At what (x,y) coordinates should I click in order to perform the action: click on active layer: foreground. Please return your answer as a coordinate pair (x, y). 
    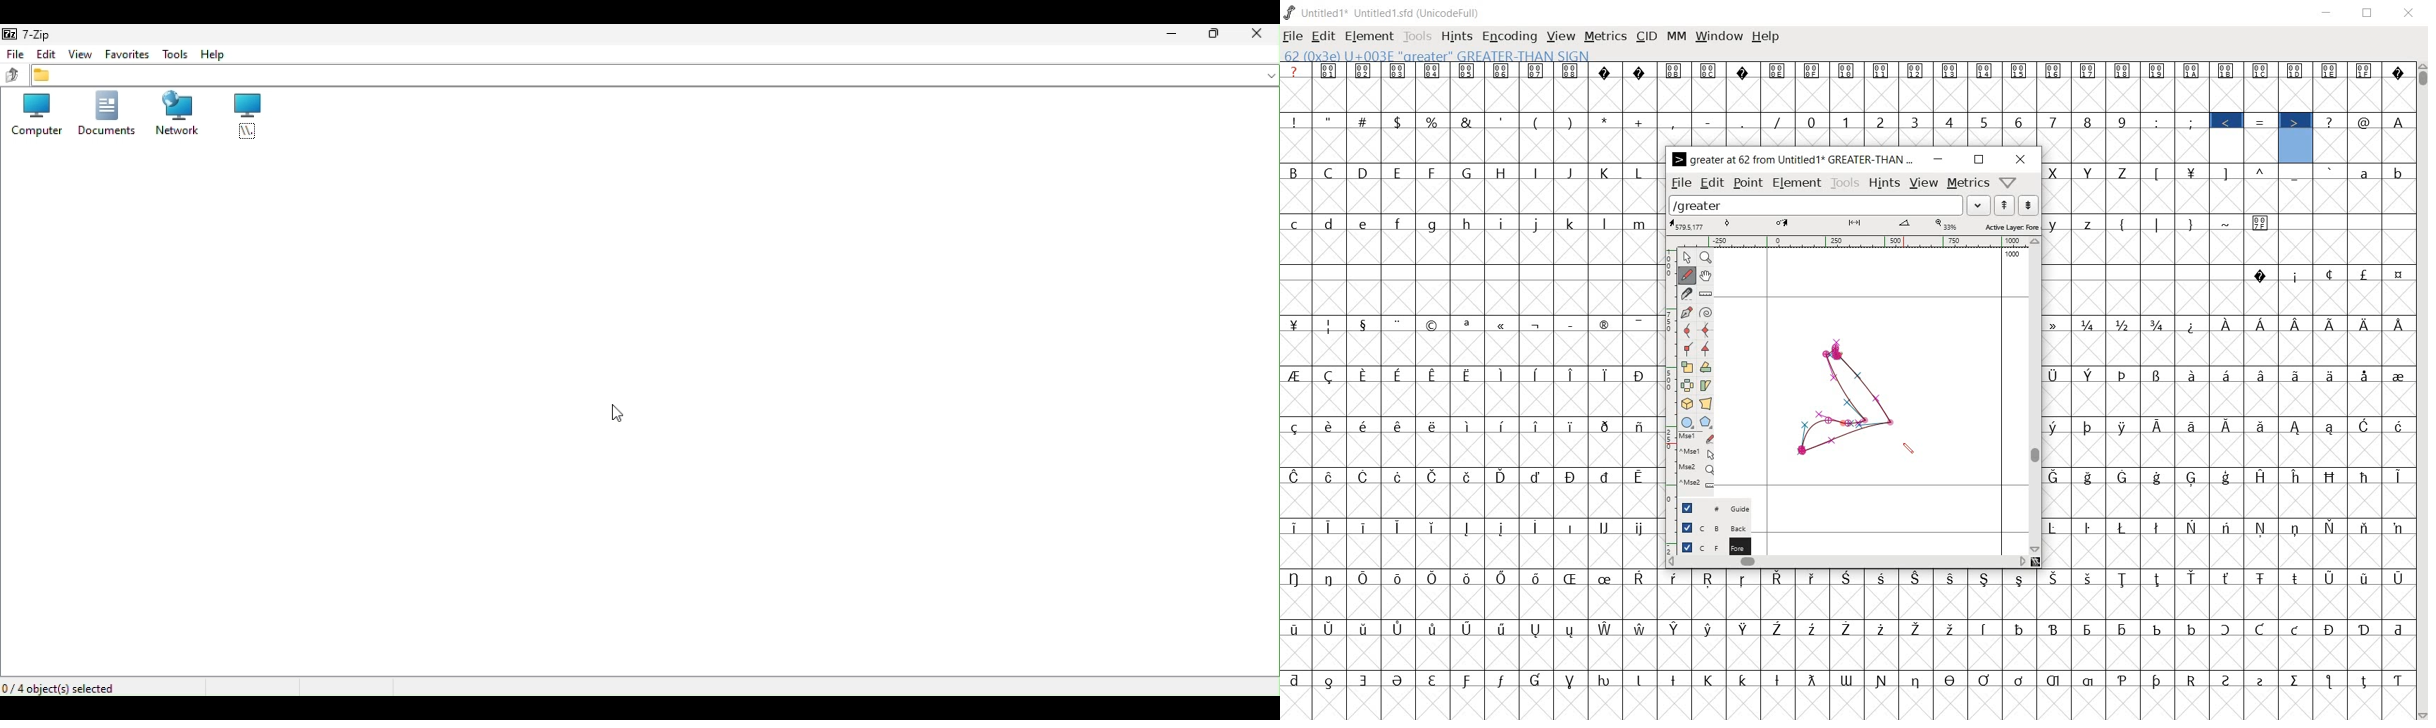
    Looking at the image, I should click on (1854, 225).